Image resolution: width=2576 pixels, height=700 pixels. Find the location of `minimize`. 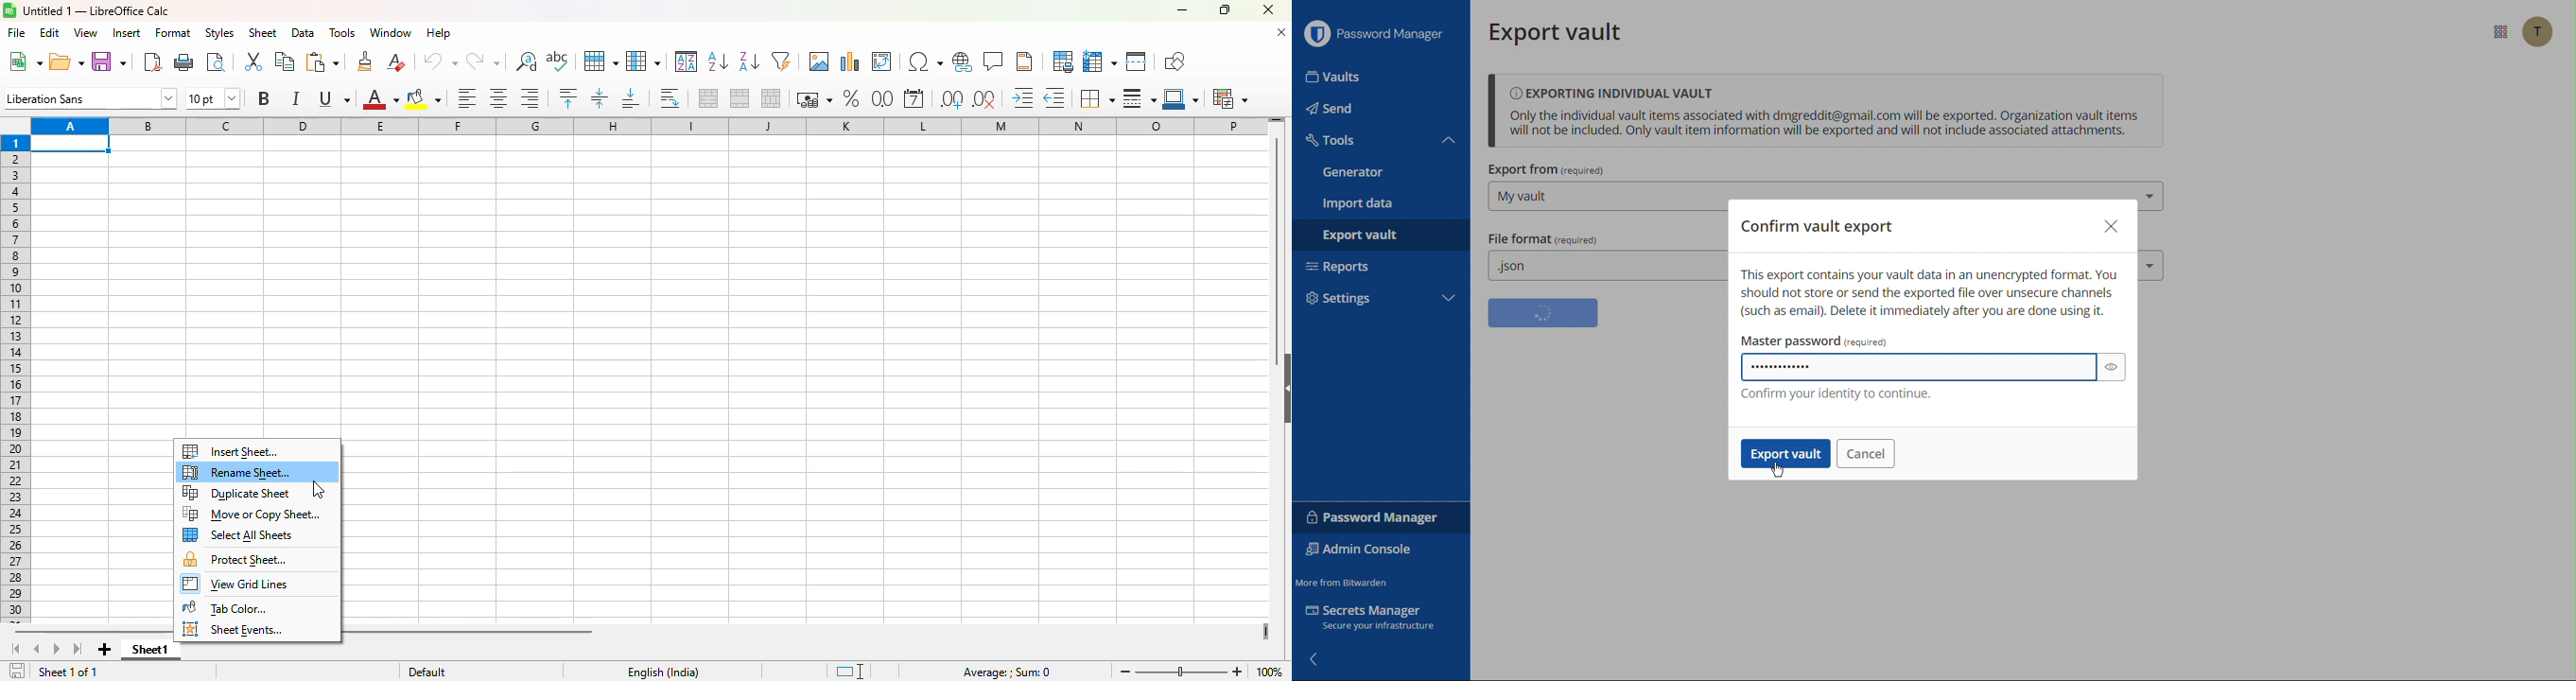

minimize is located at coordinates (1180, 10).